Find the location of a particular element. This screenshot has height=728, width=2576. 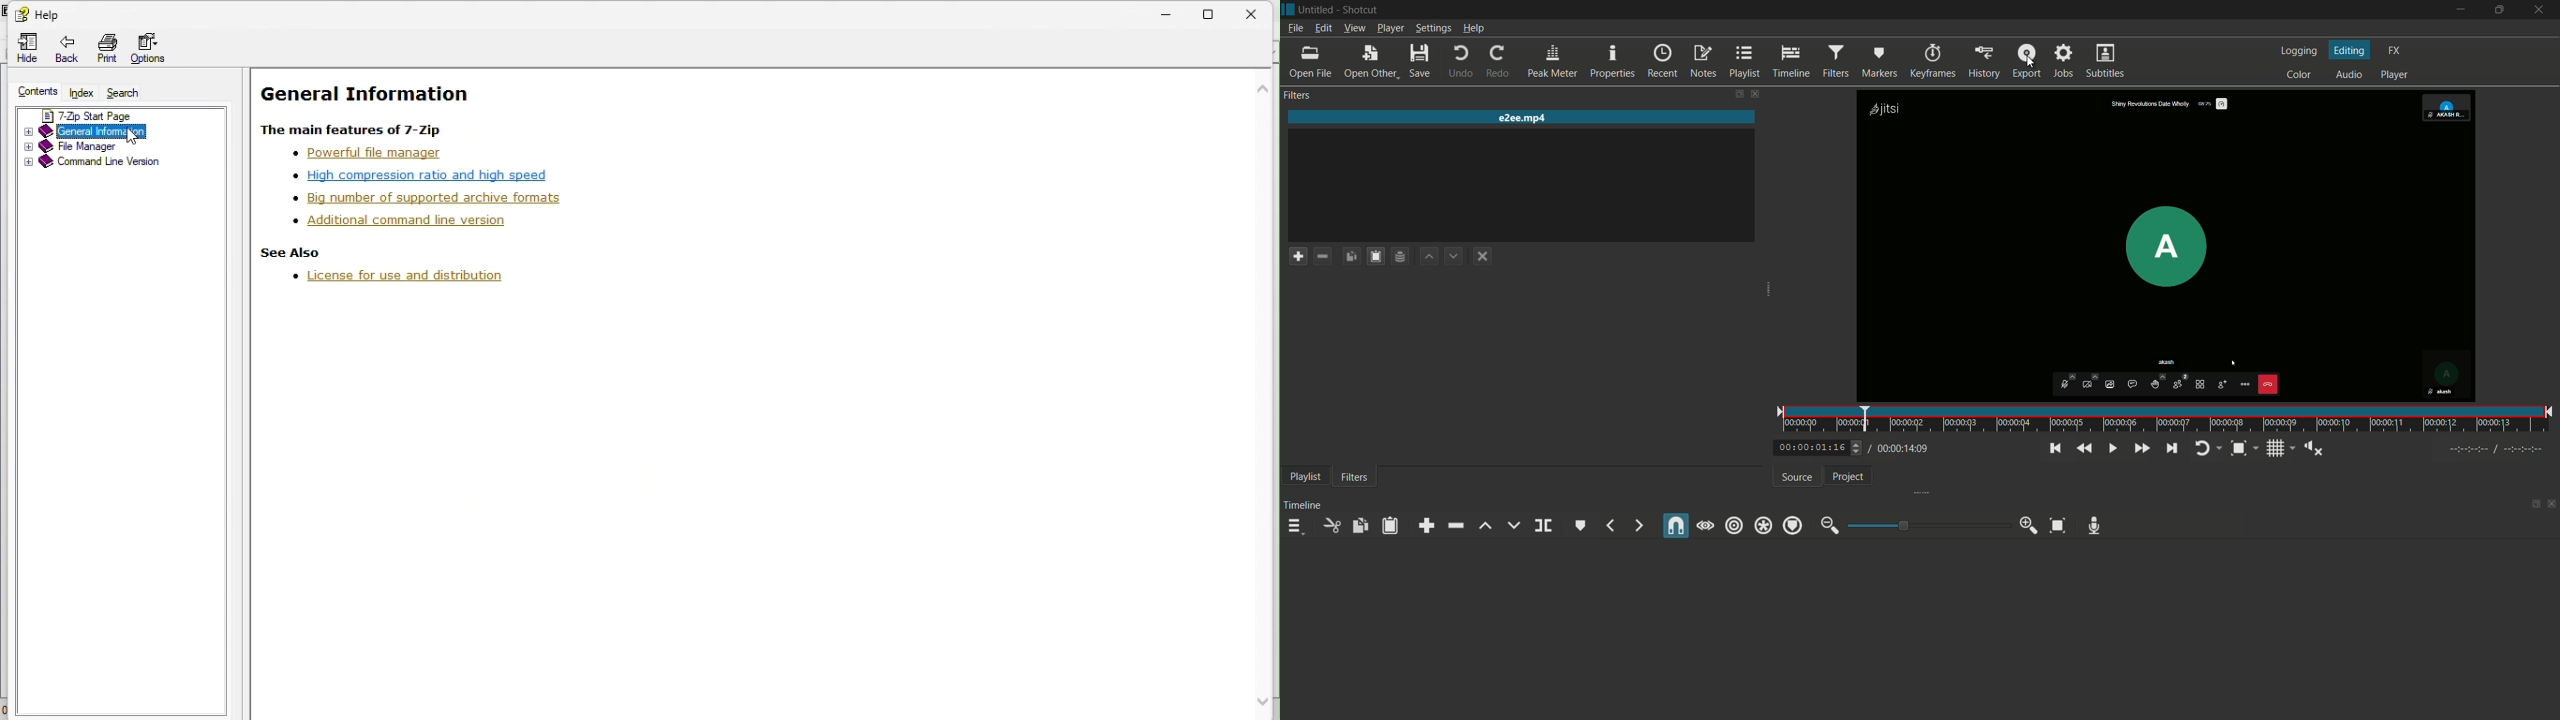

previous marker is located at coordinates (1609, 525).